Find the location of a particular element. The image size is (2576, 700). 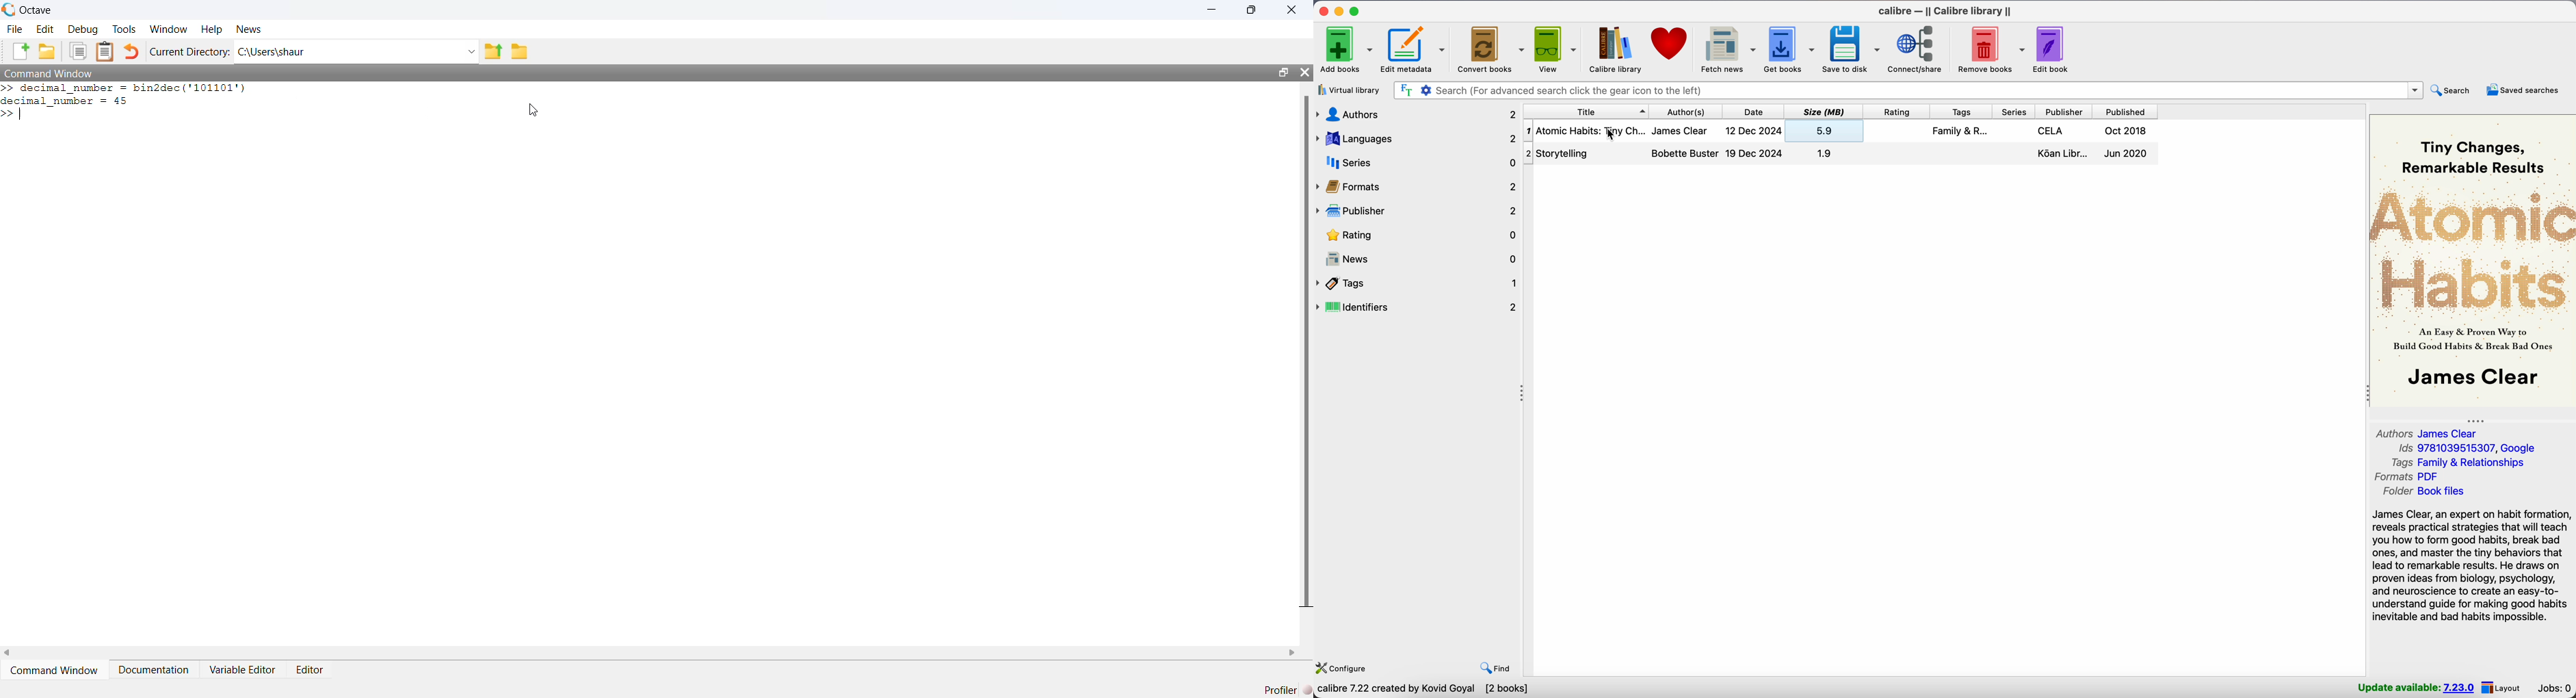

identifiers is located at coordinates (1419, 308).